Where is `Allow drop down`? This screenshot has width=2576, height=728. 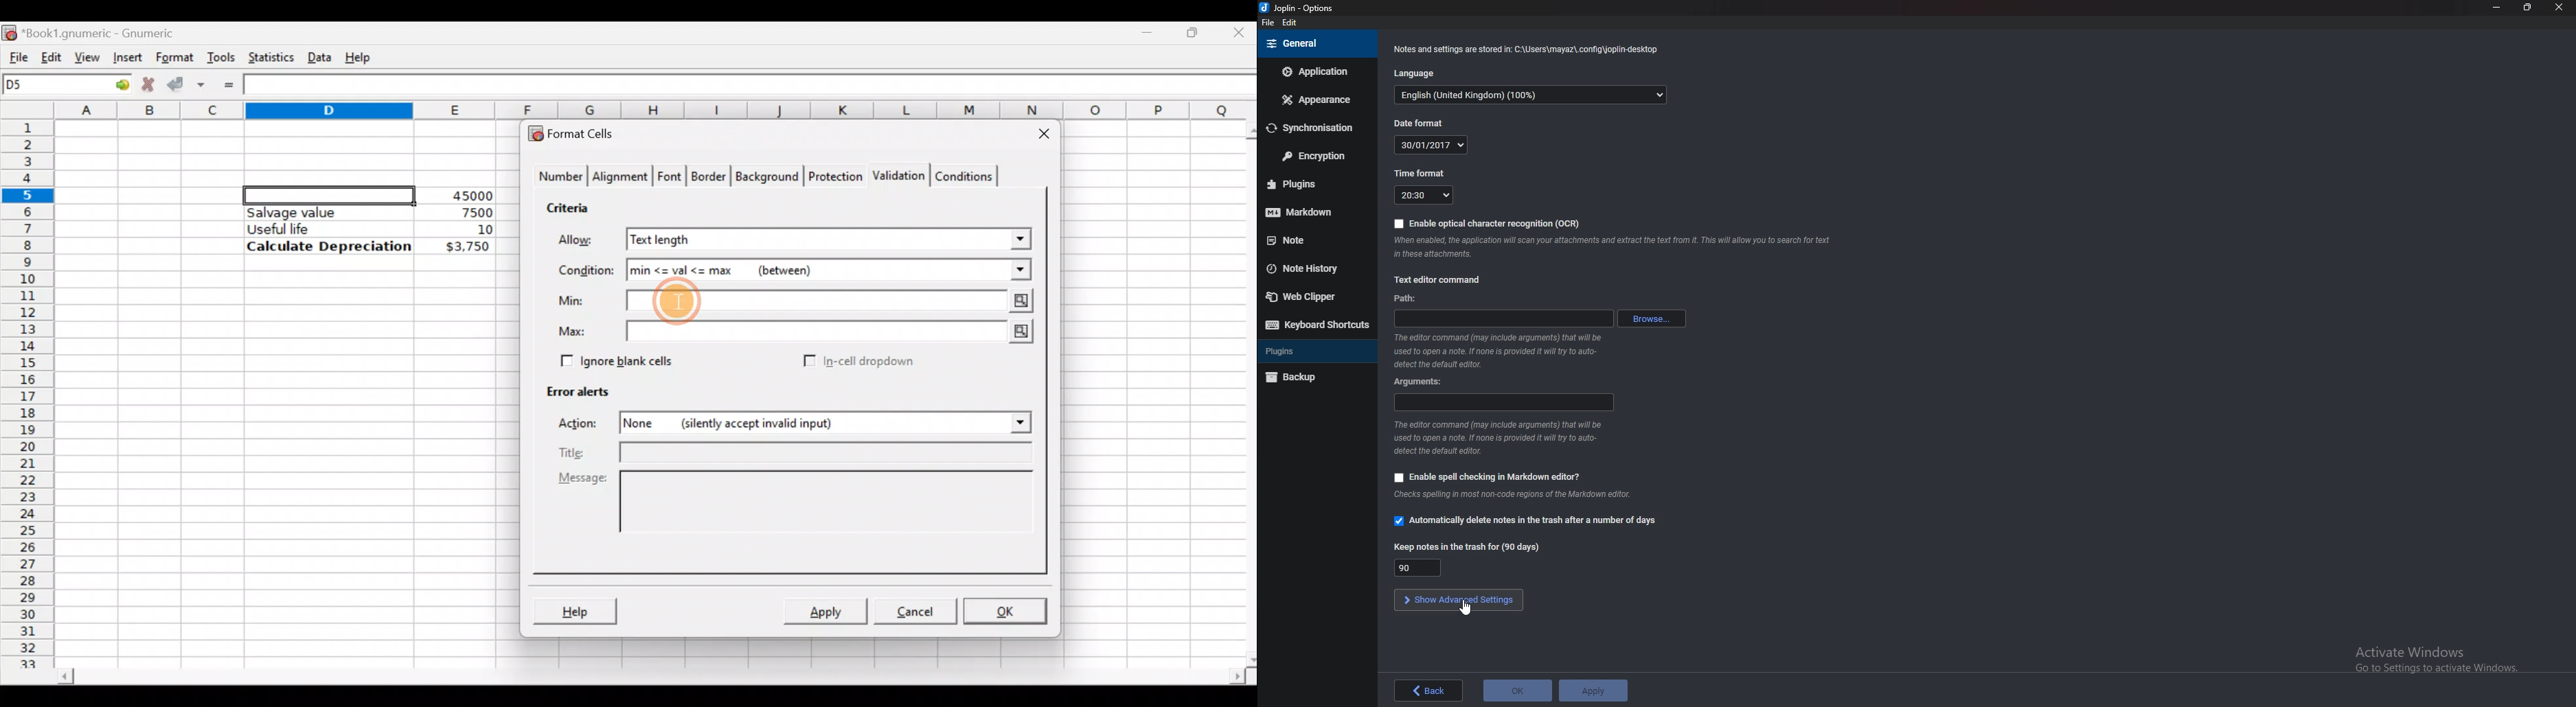 Allow drop down is located at coordinates (1019, 238).